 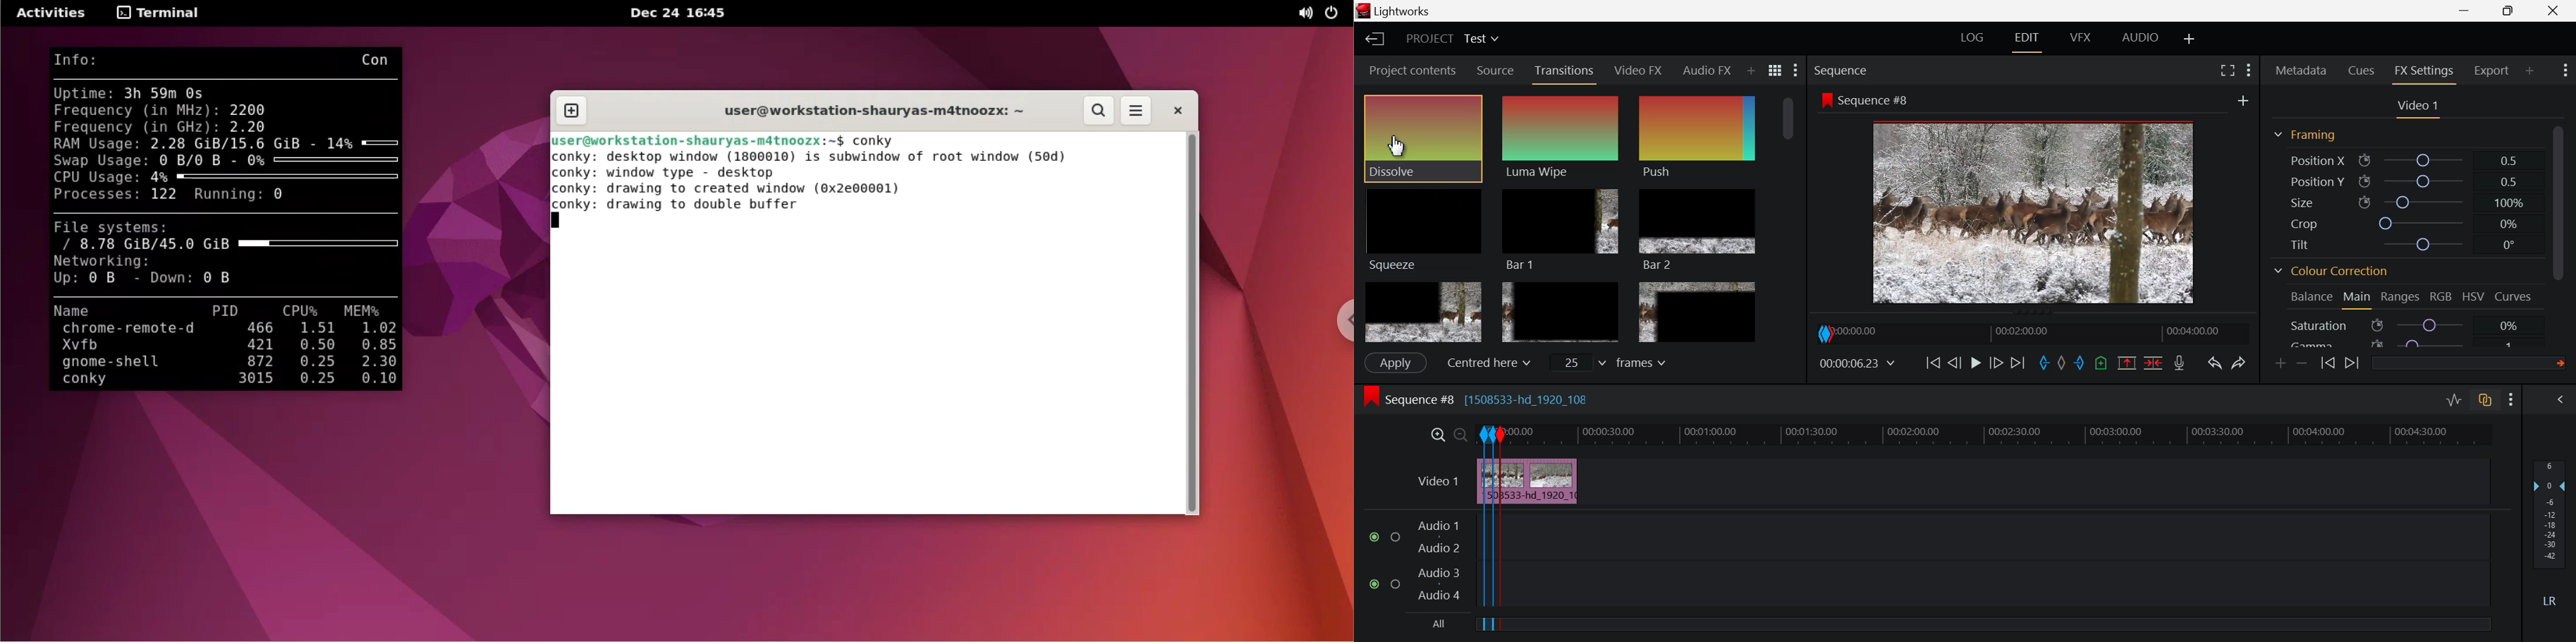 I want to click on Cues tab, so click(x=2362, y=69).